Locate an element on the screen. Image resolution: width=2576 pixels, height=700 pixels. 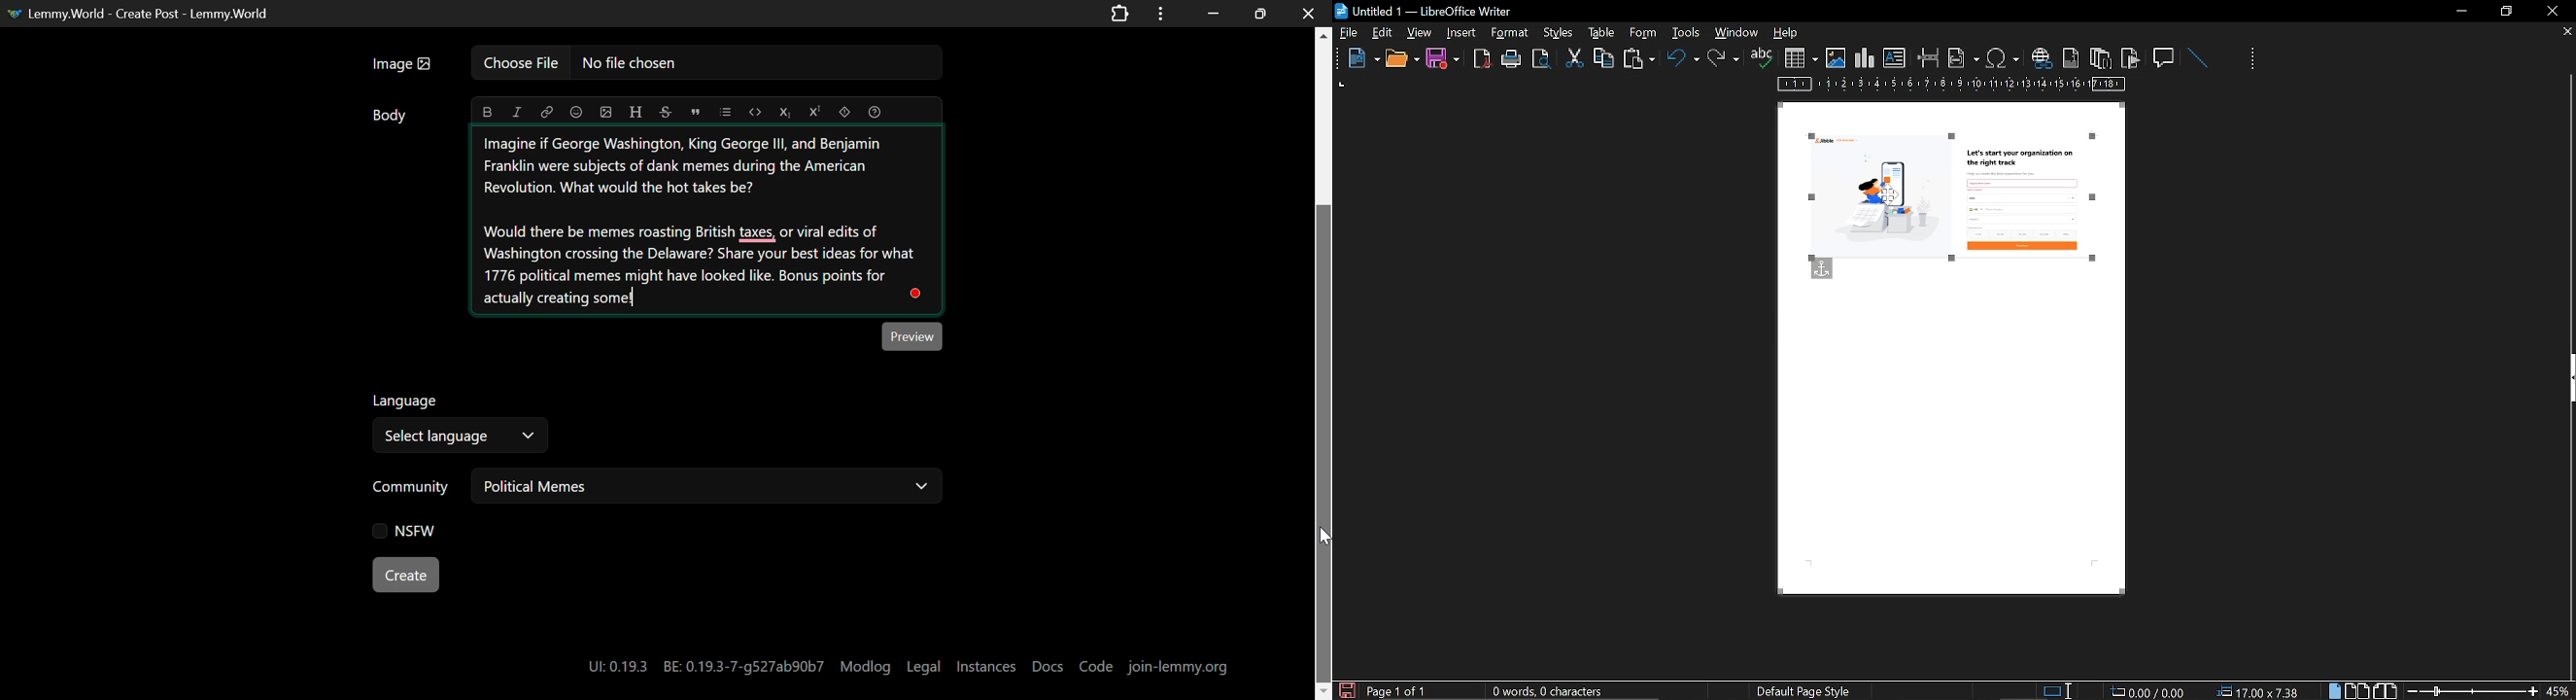
file is located at coordinates (1349, 34).